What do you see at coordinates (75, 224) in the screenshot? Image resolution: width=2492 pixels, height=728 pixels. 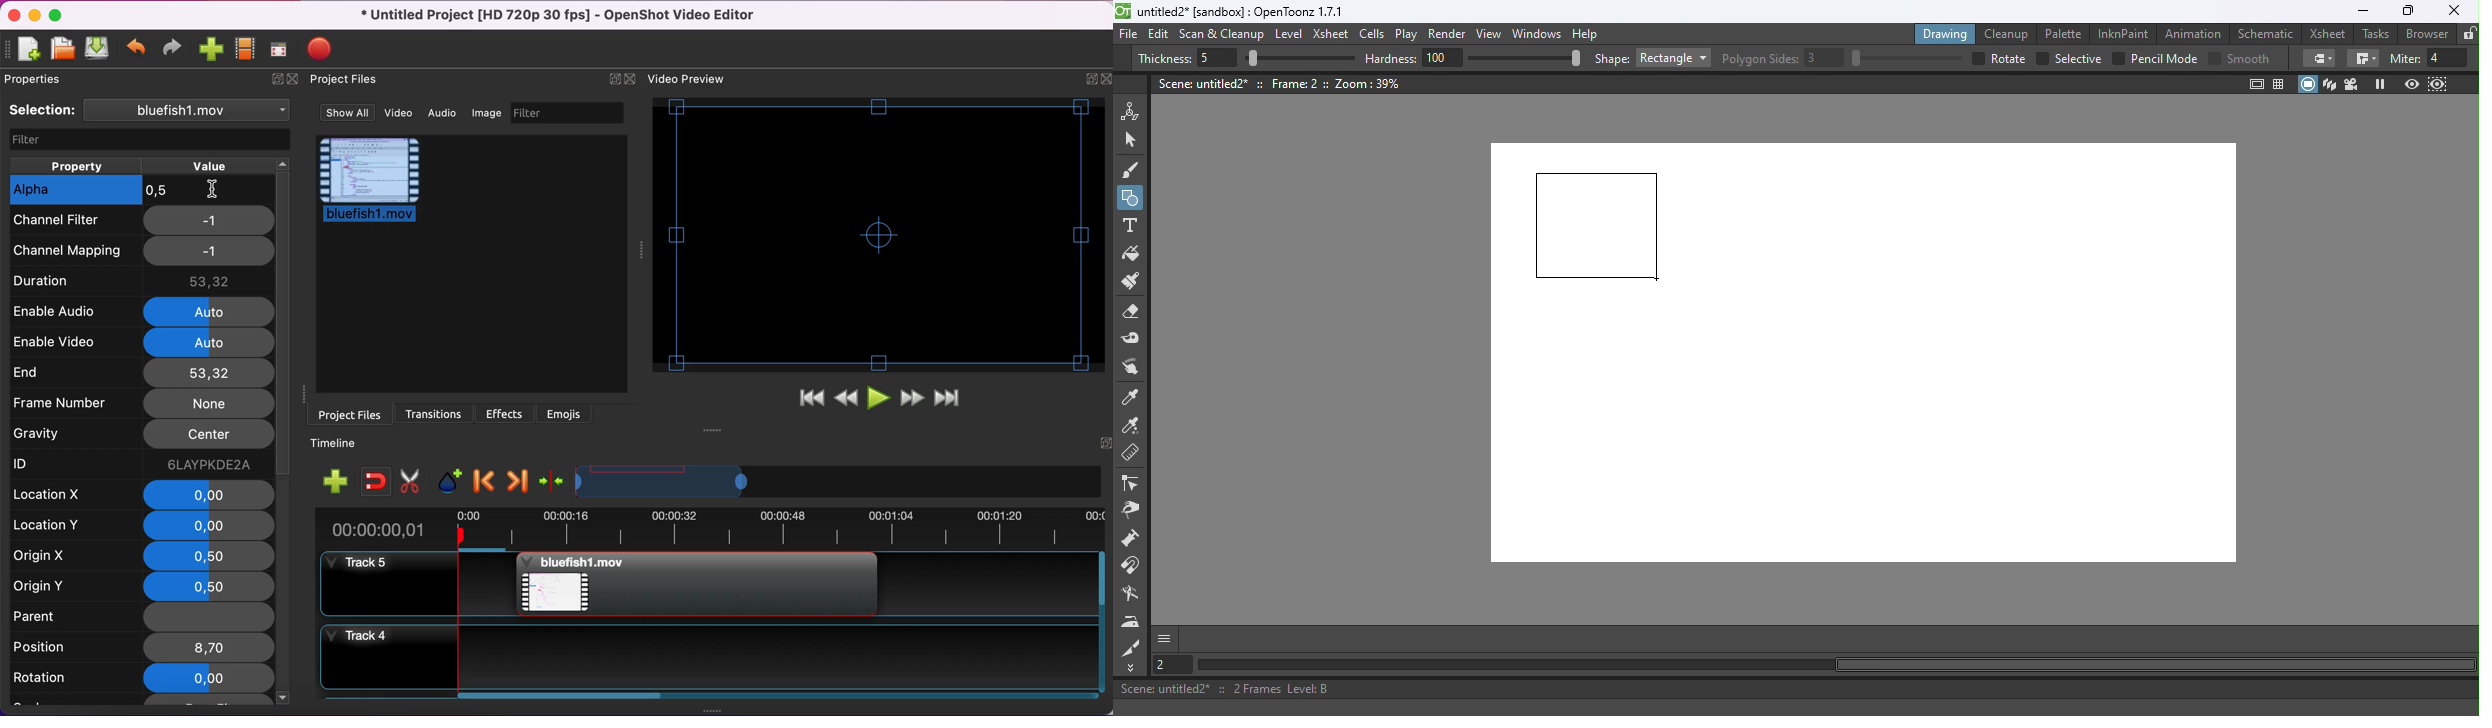 I see `channel filter` at bounding box center [75, 224].